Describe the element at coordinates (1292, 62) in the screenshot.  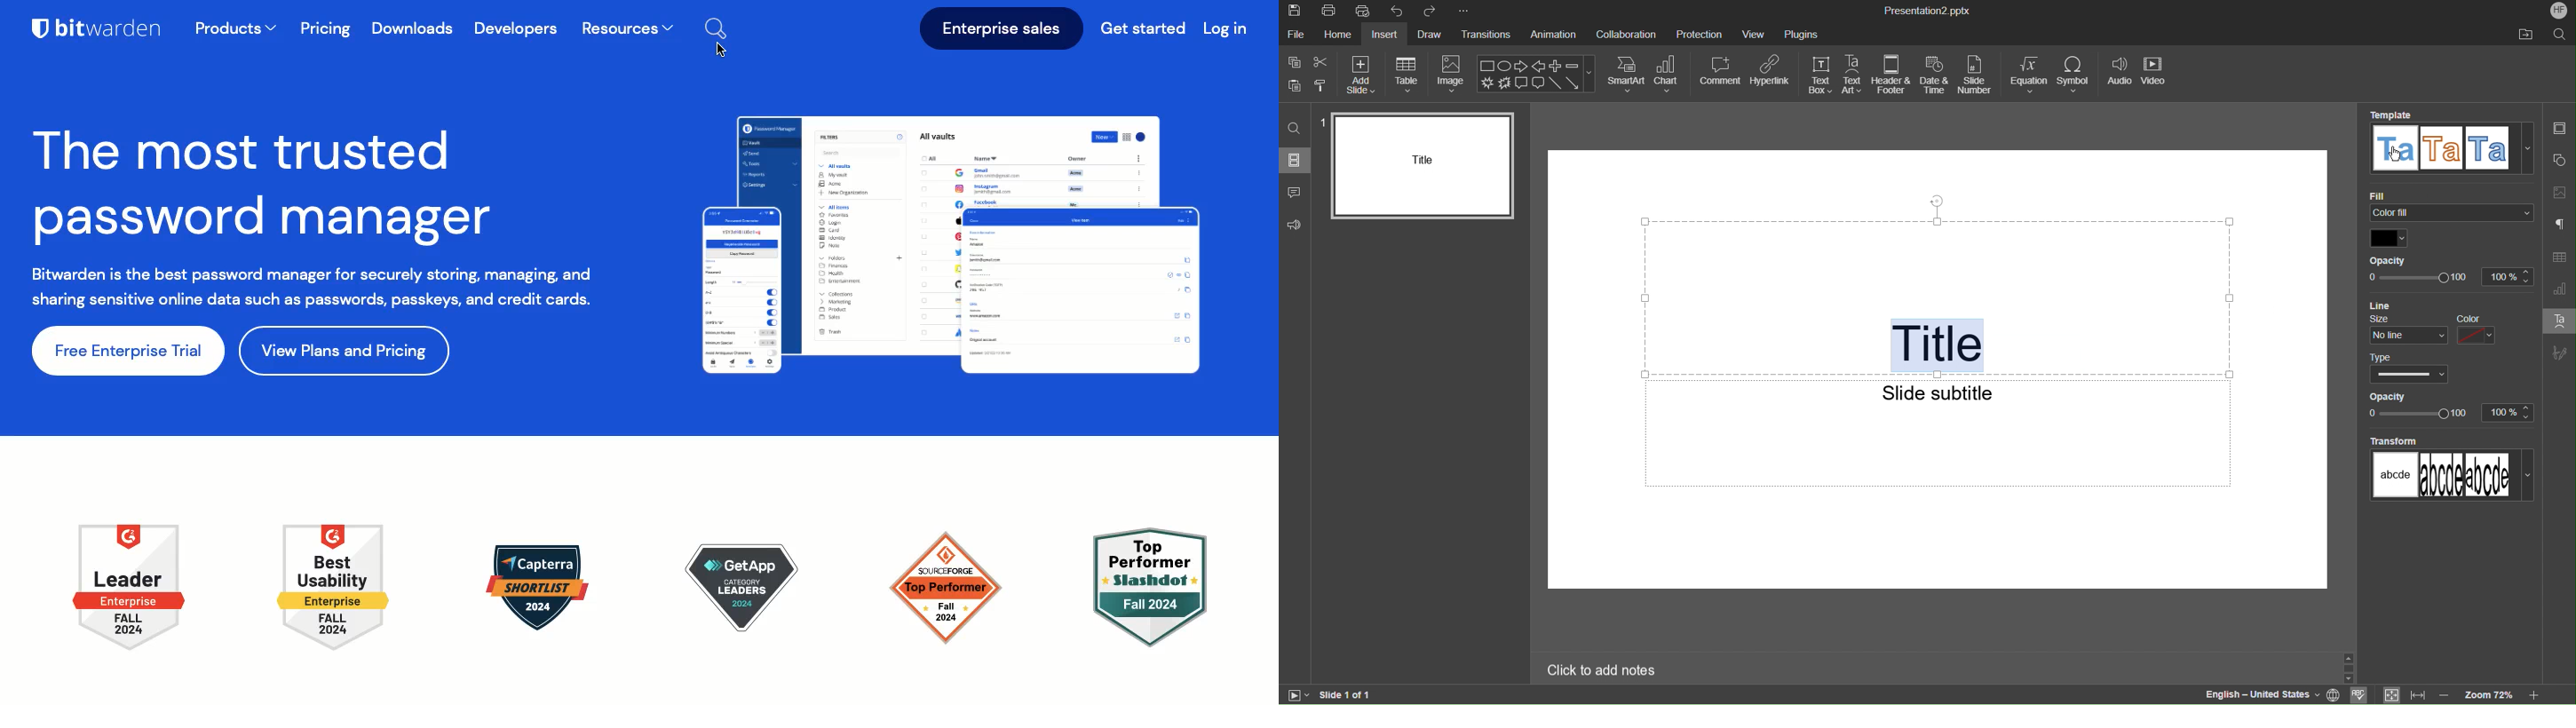
I see `Copy` at that location.